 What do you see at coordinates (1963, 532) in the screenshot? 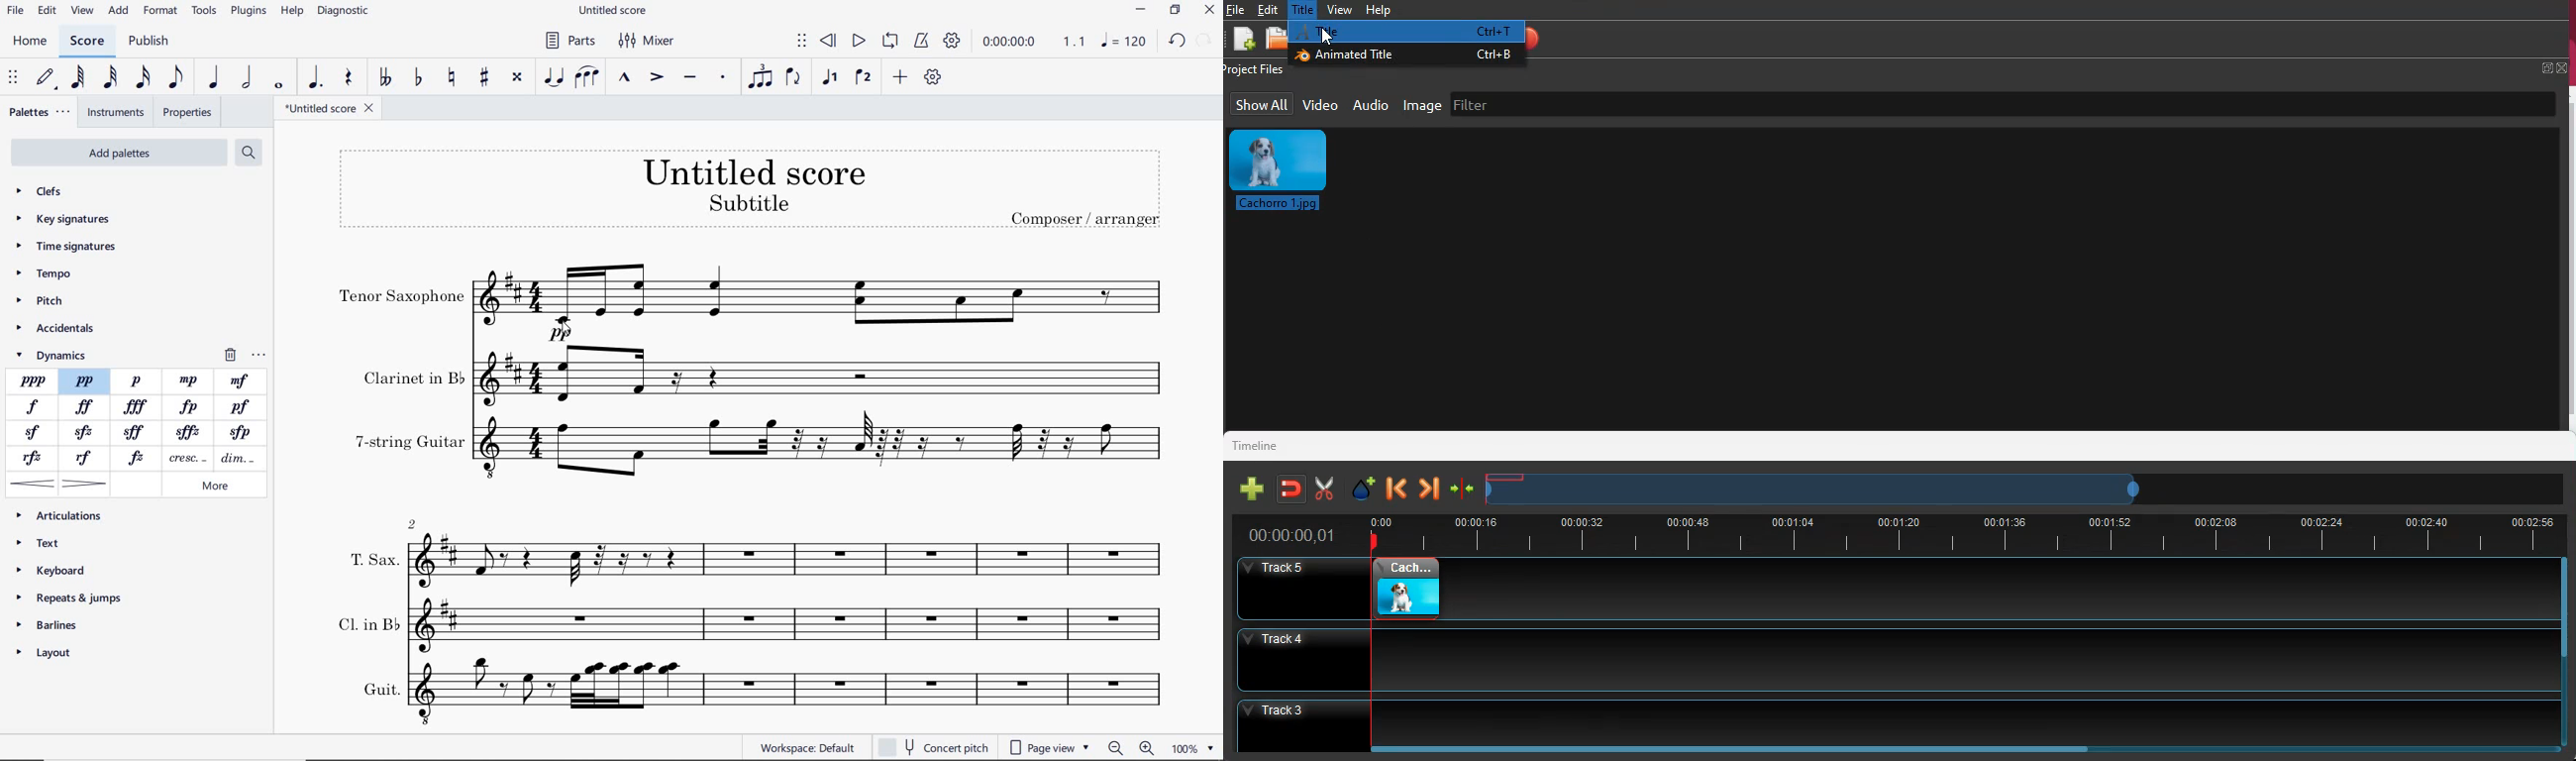
I see `time` at bounding box center [1963, 532].